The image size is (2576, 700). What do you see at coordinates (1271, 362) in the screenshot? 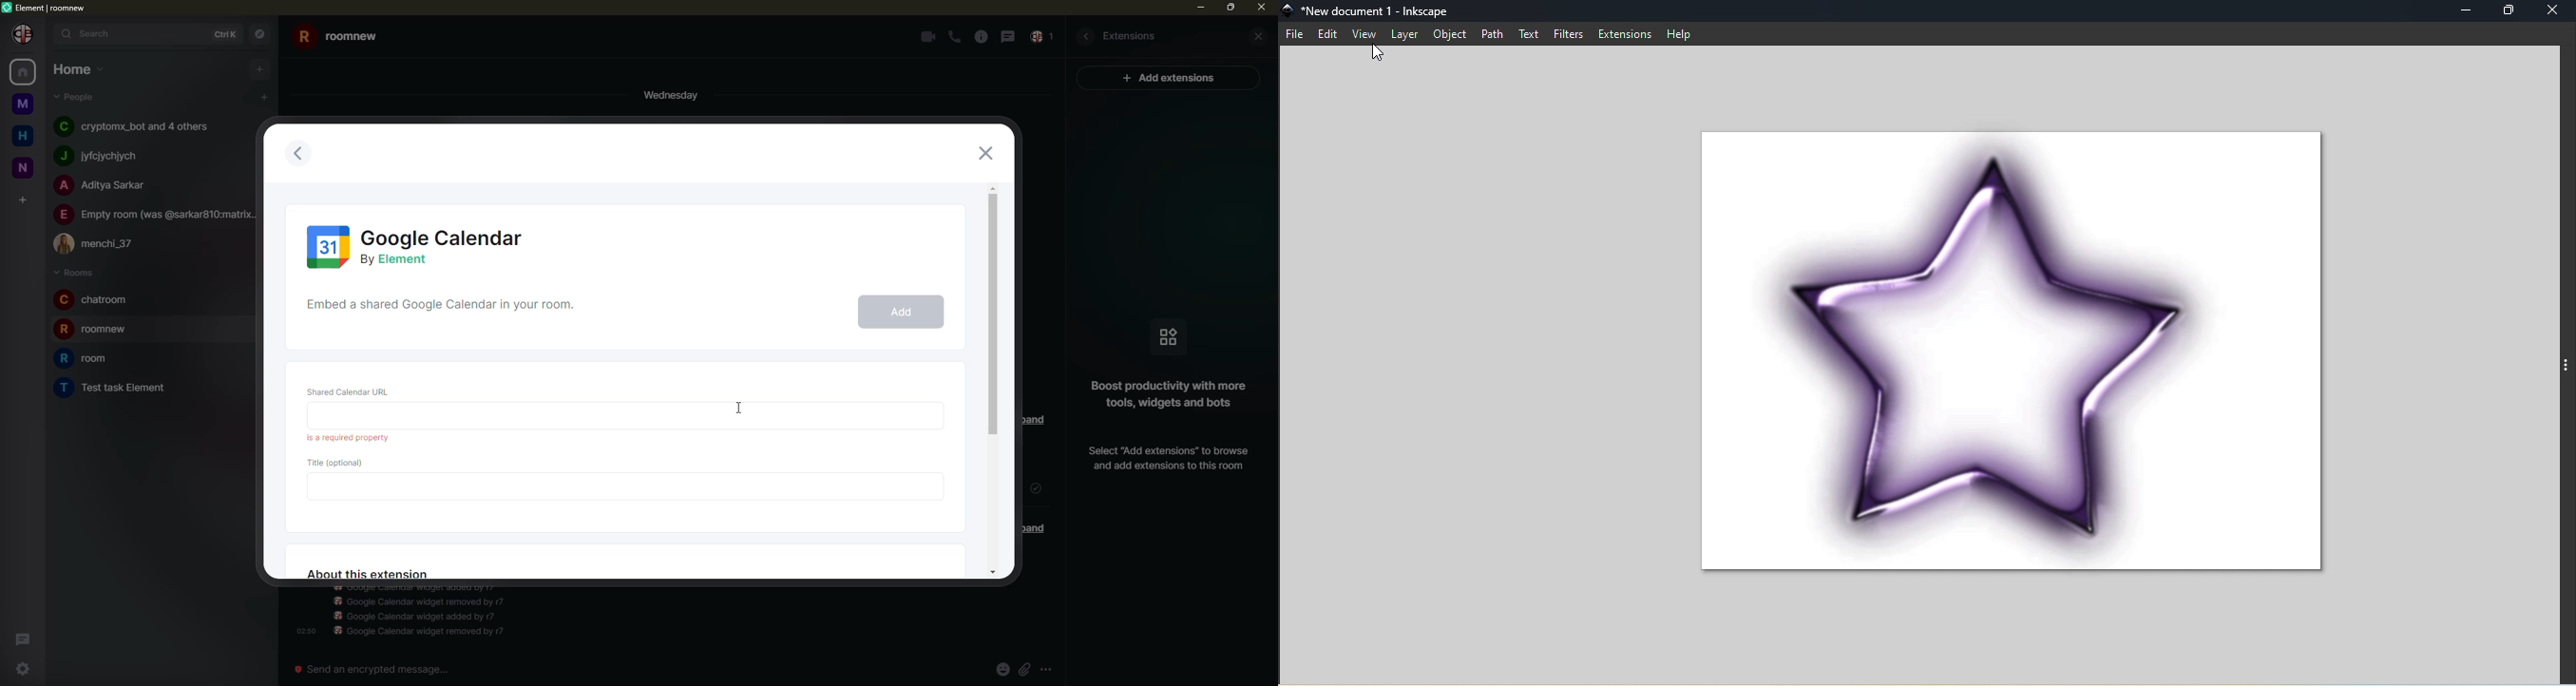
I see `vertical scrollbar` at bounding box center [1271, 362].